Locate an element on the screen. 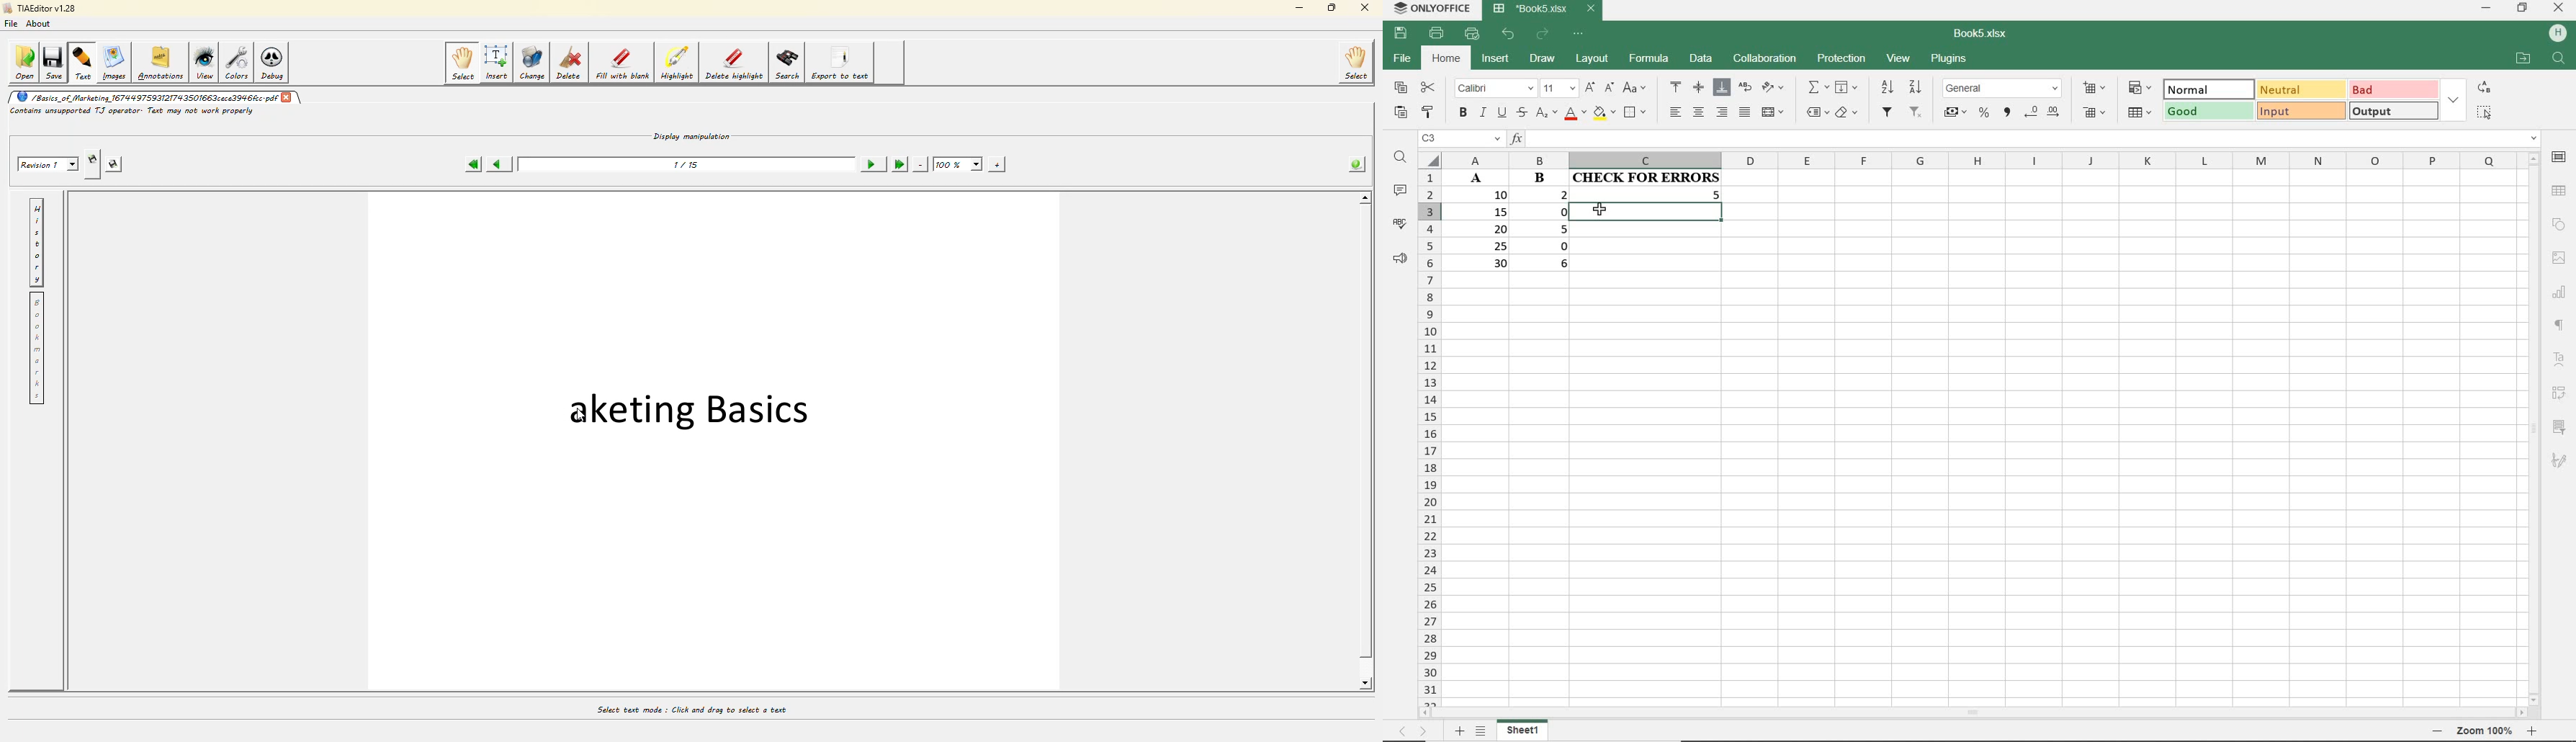  IMAGE is located at coordinates (2559, 257).